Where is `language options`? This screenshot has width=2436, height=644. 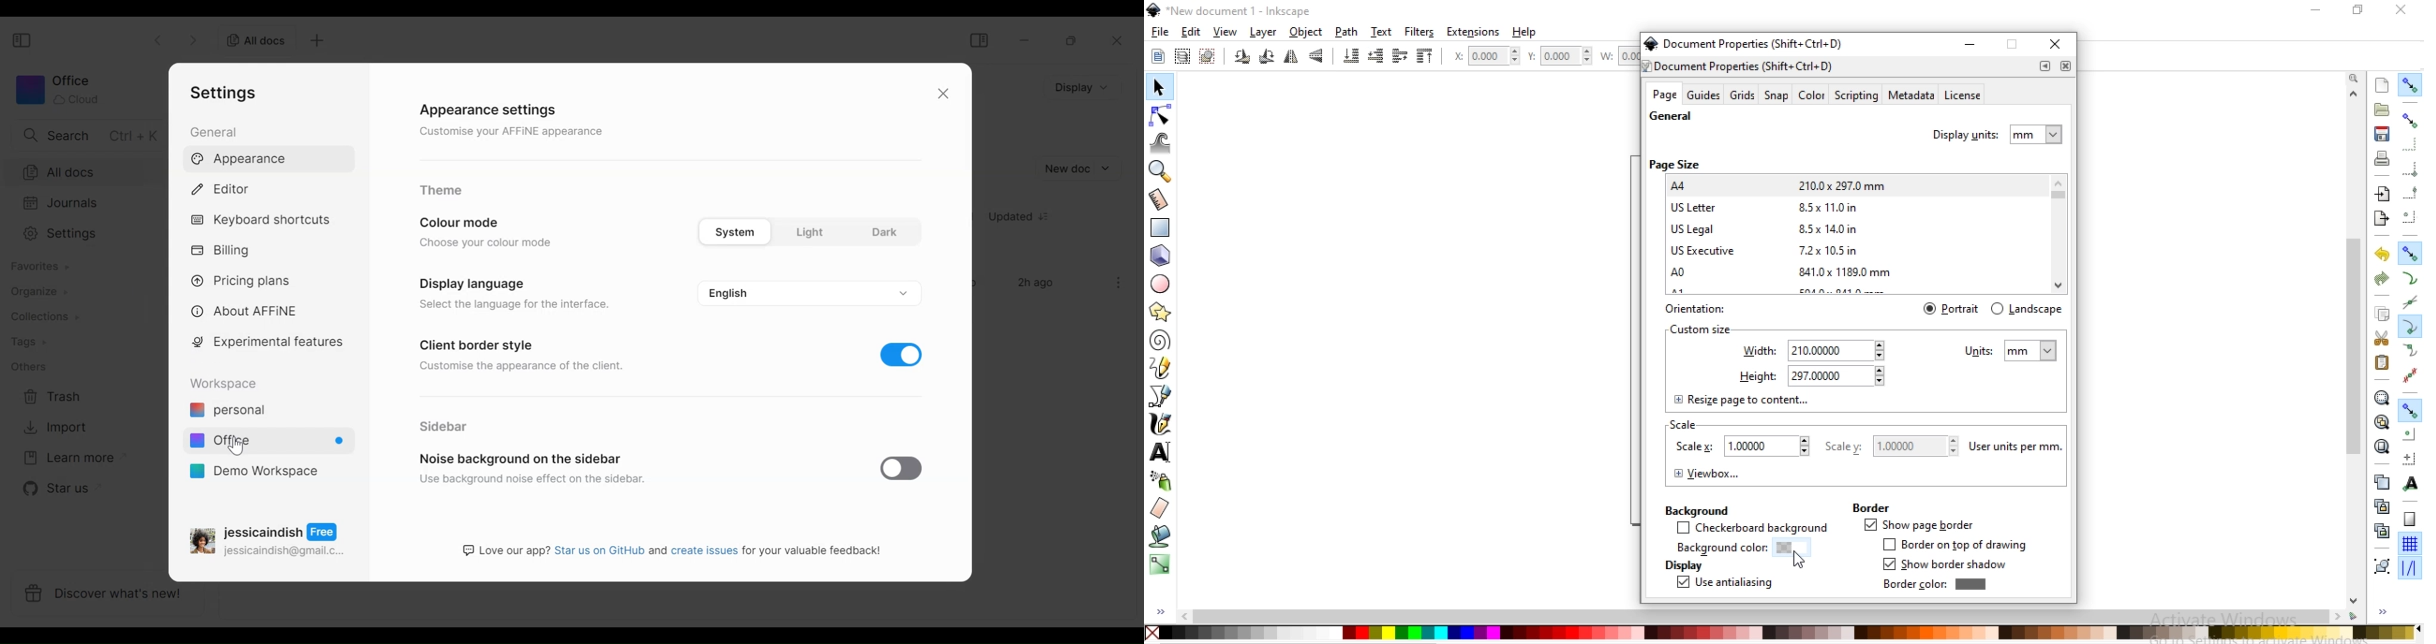
language options is located at coordinates (808, 291).